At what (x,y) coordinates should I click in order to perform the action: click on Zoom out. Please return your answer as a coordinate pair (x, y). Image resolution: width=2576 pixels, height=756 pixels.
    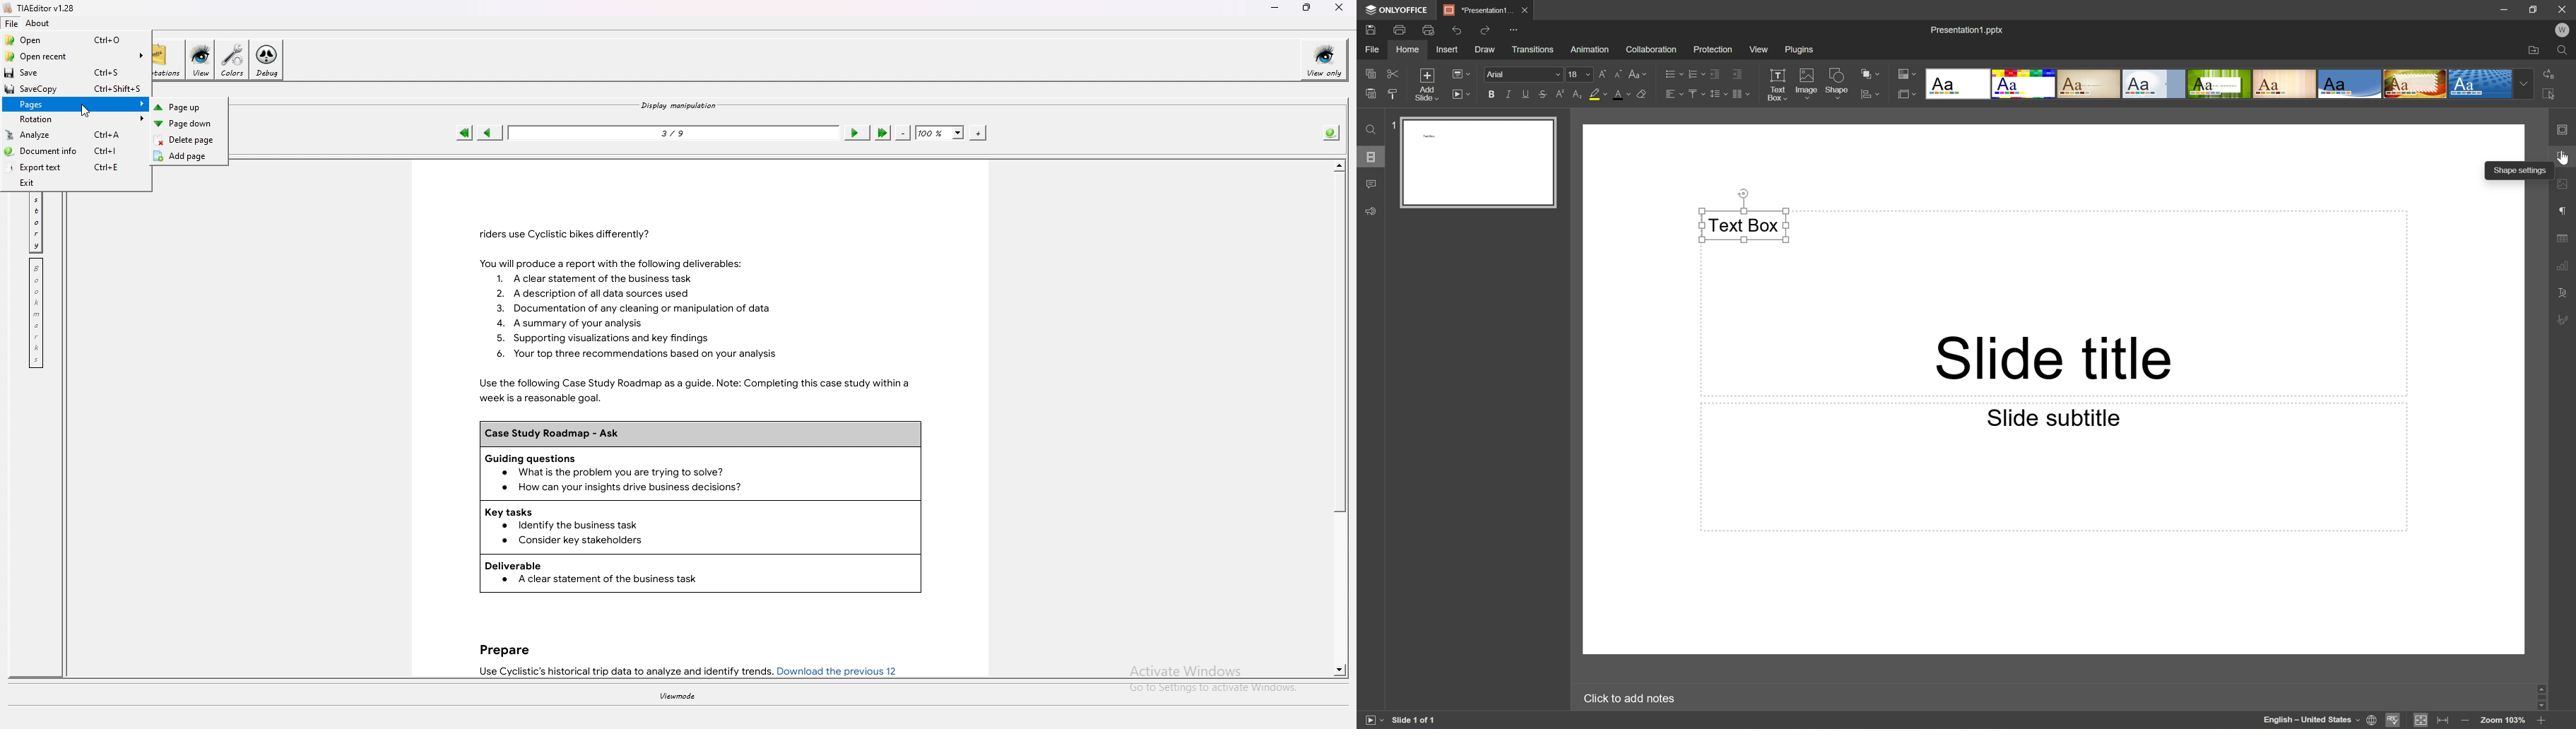
    Looking at the image, I should click on (2465, 719).